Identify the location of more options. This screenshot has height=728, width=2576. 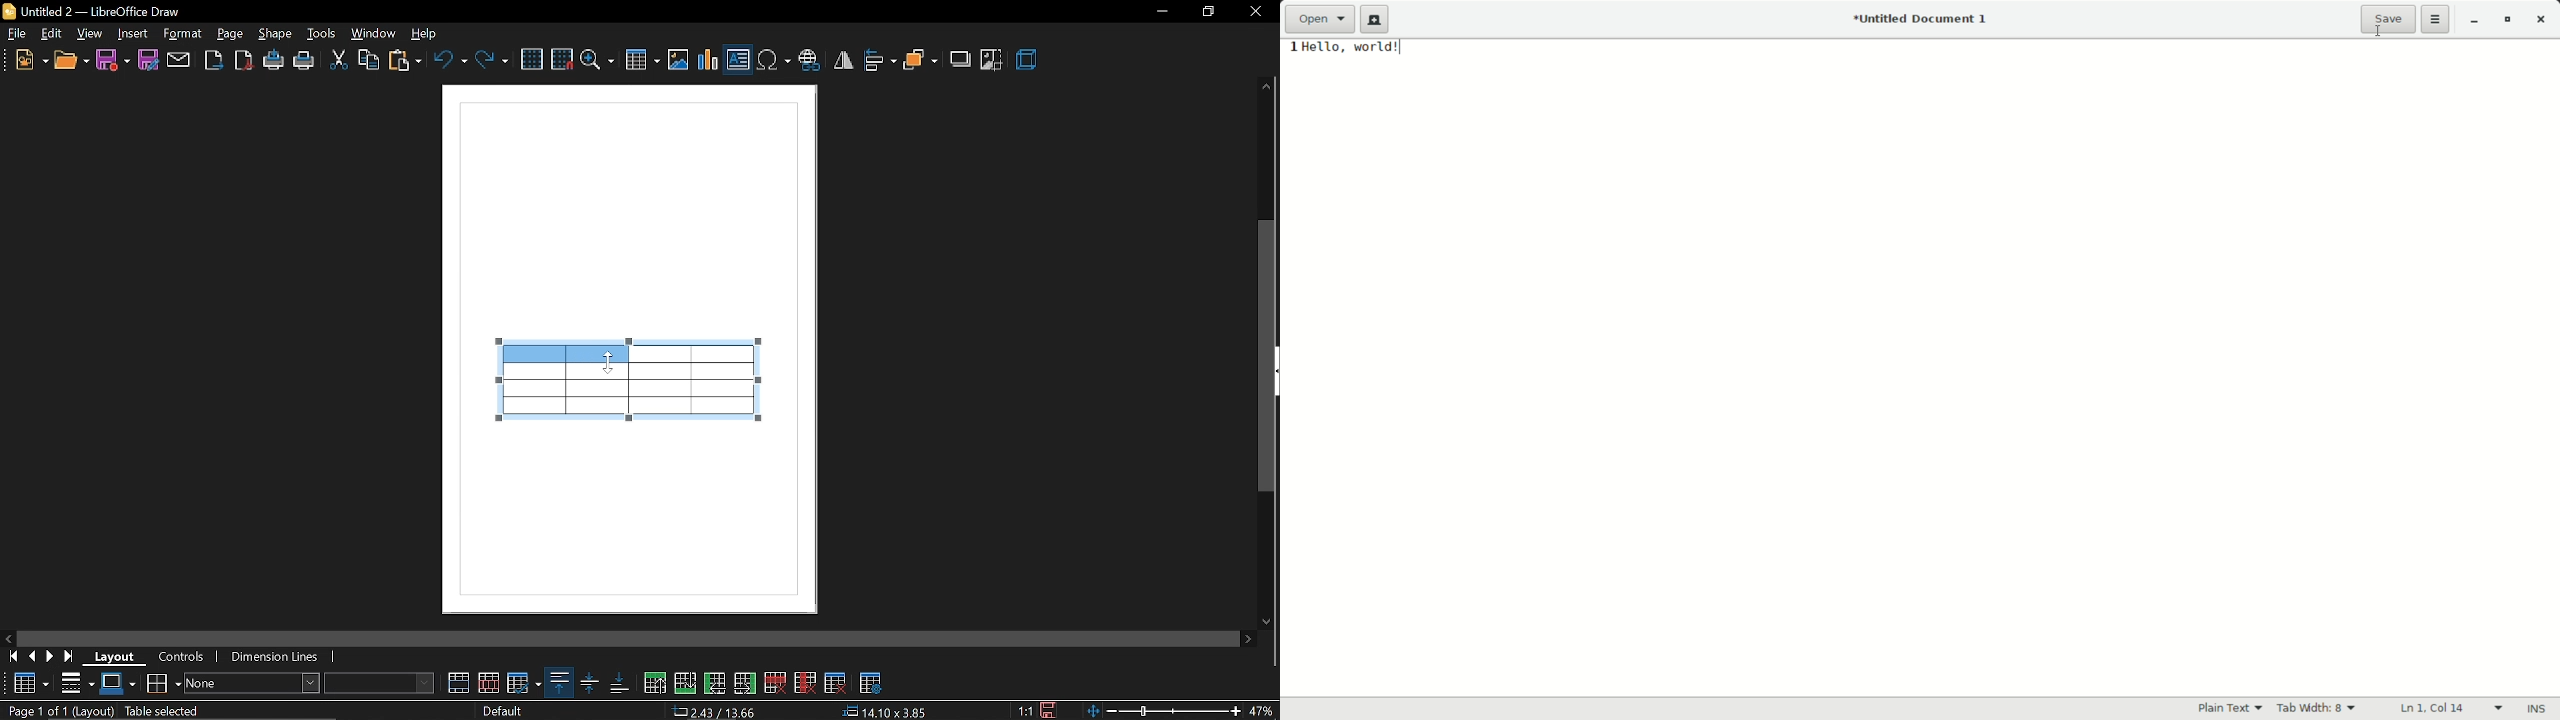
(2435, 19).